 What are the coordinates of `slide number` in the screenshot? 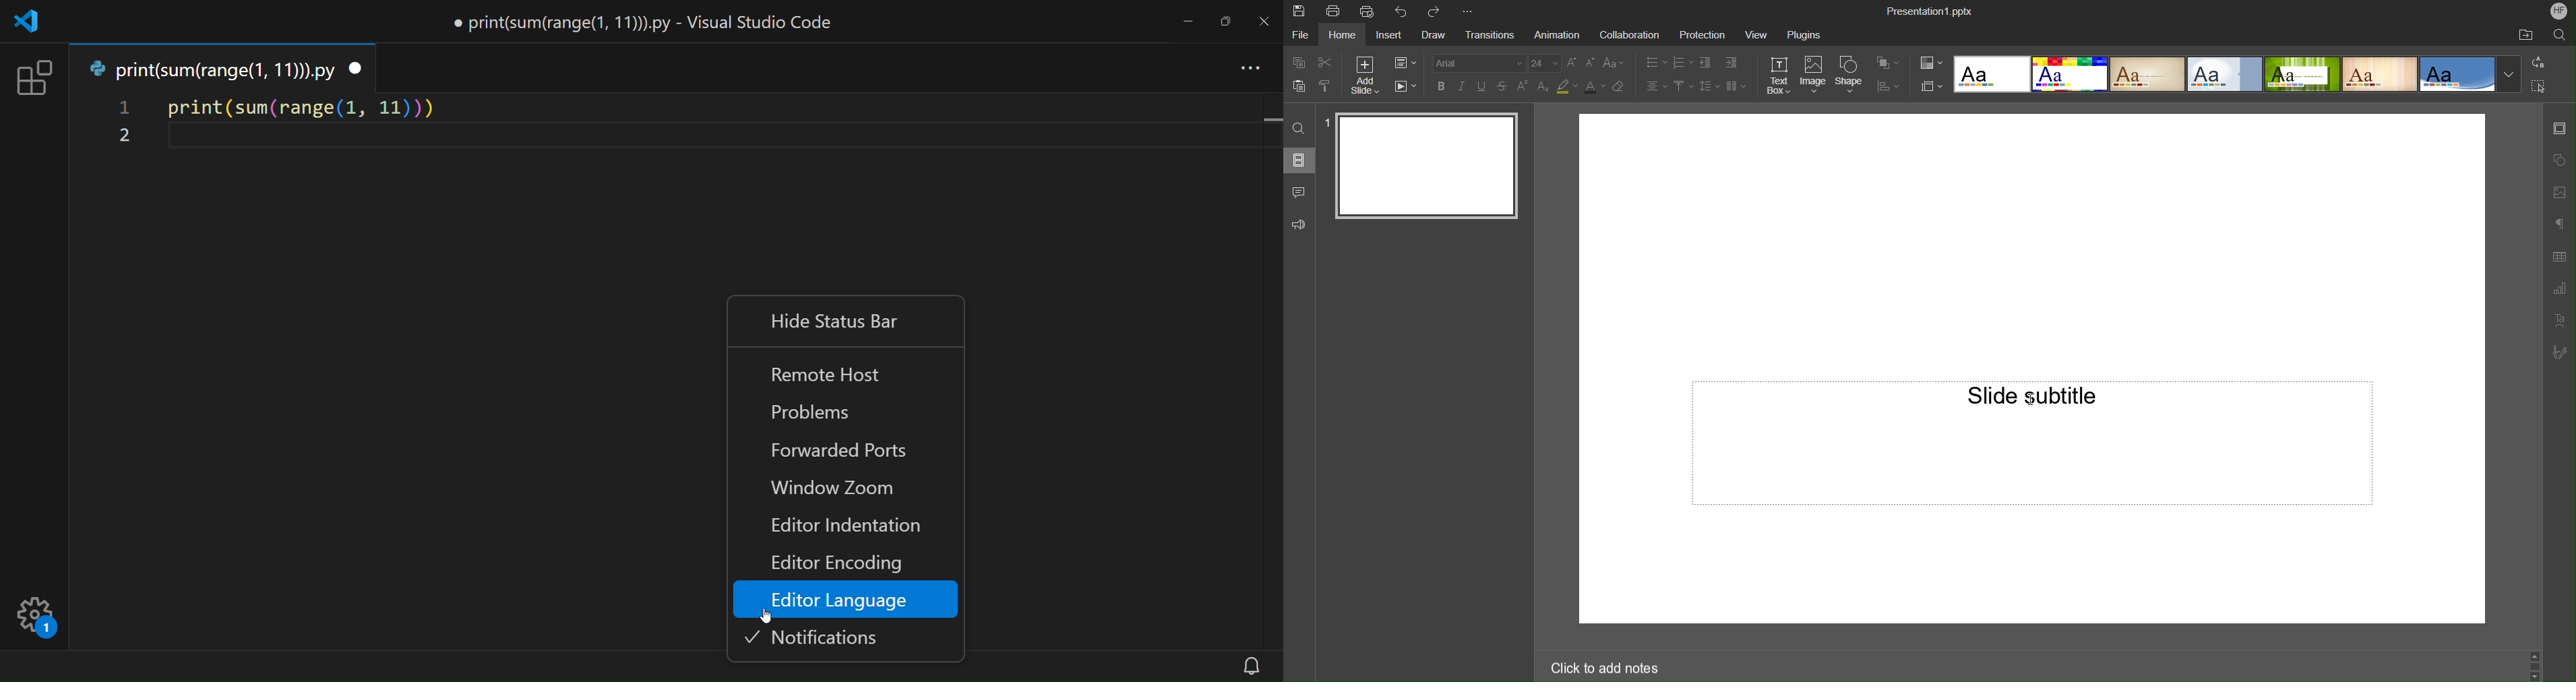 It's located at (1326, 123).